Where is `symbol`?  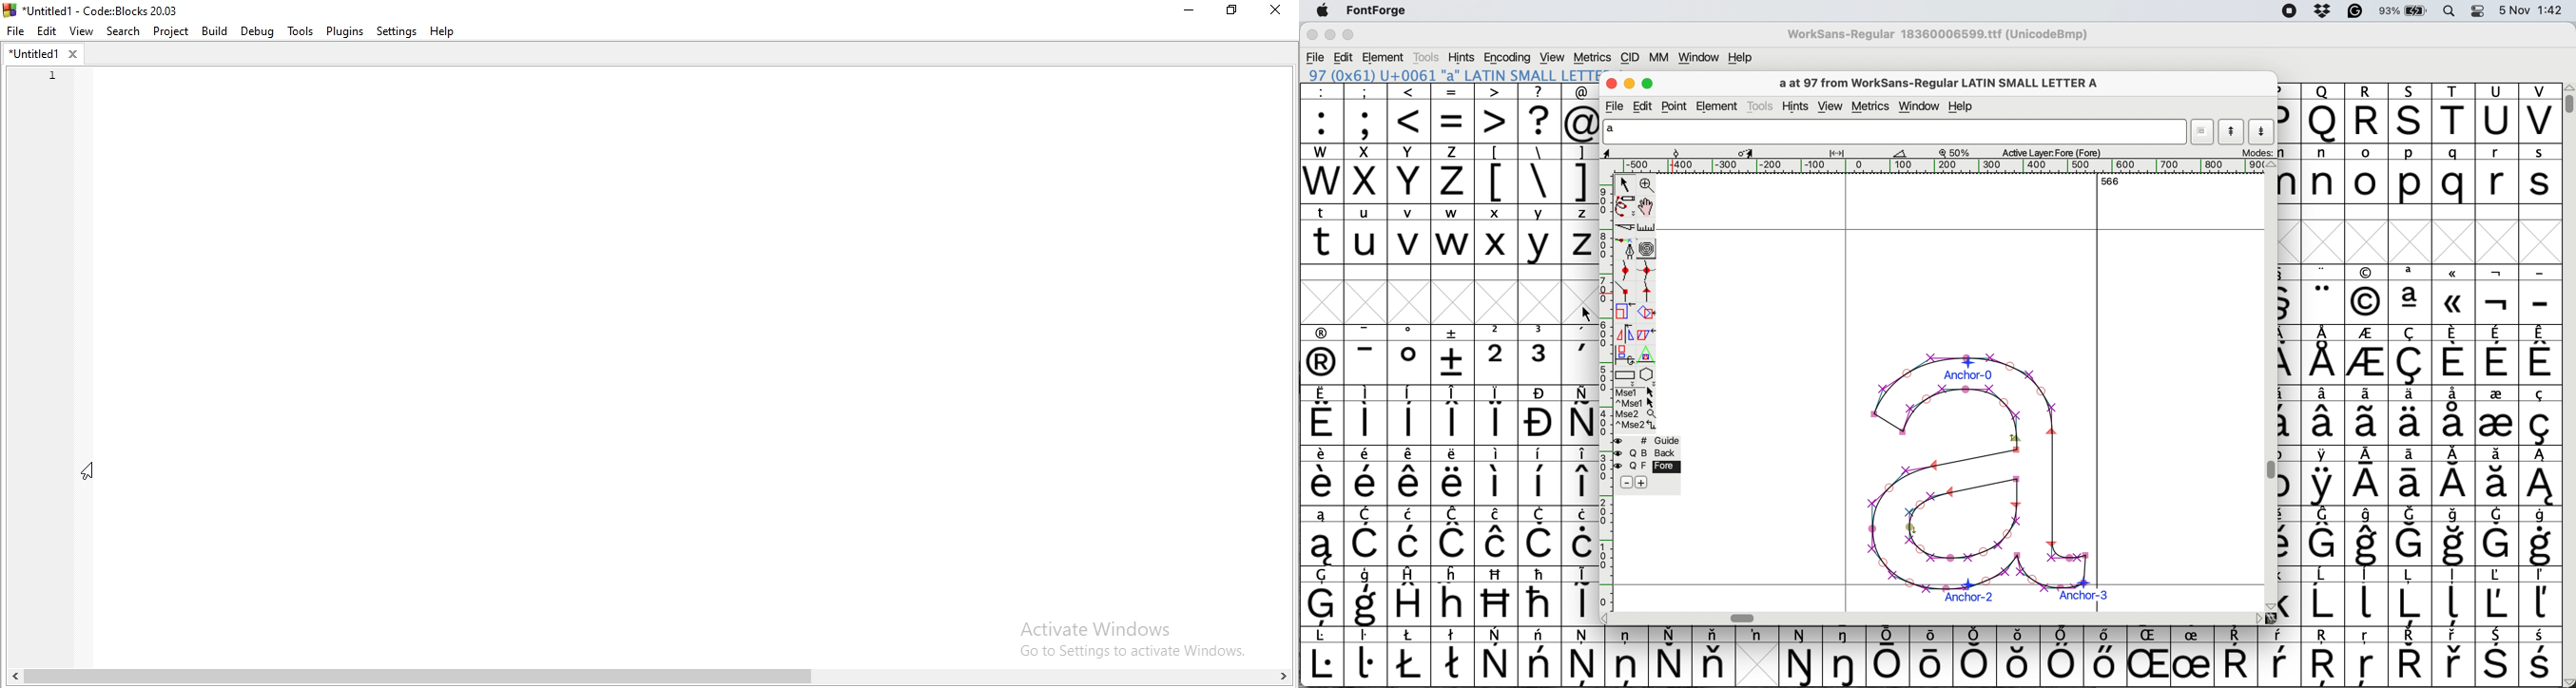 symbol is located at coordinates (1366, 475).